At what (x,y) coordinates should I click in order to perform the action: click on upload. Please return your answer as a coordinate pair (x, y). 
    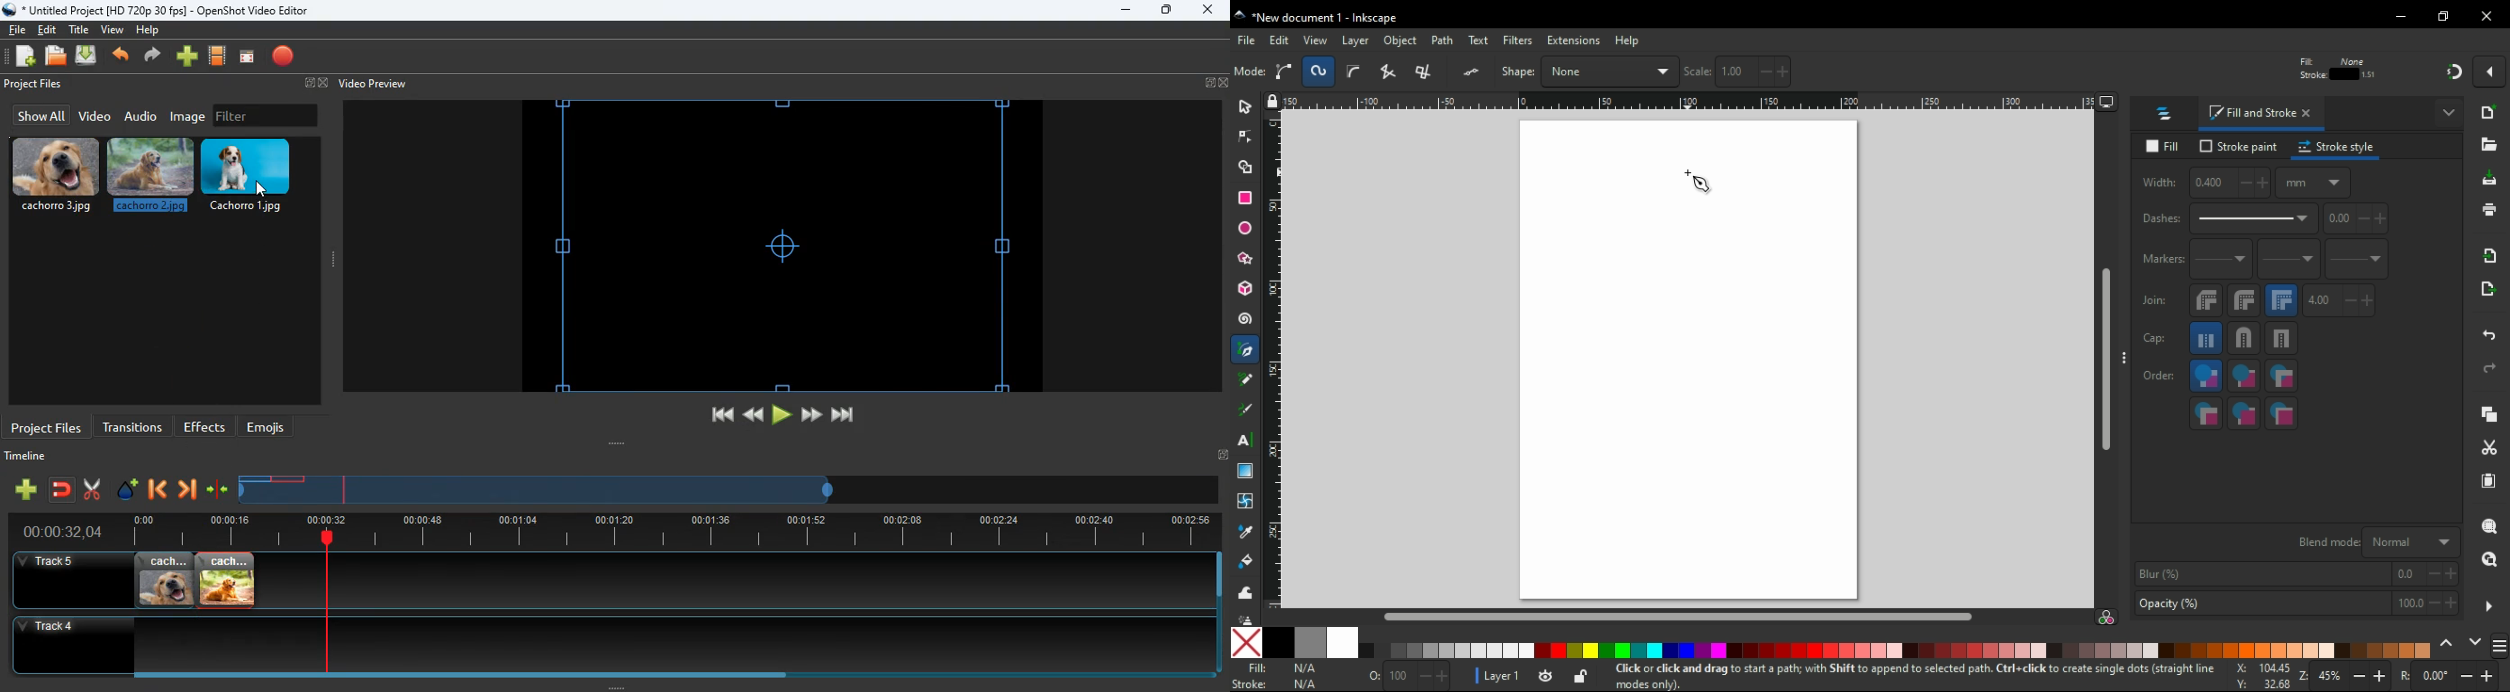
    Looking at the image, I should click on (88, 57).